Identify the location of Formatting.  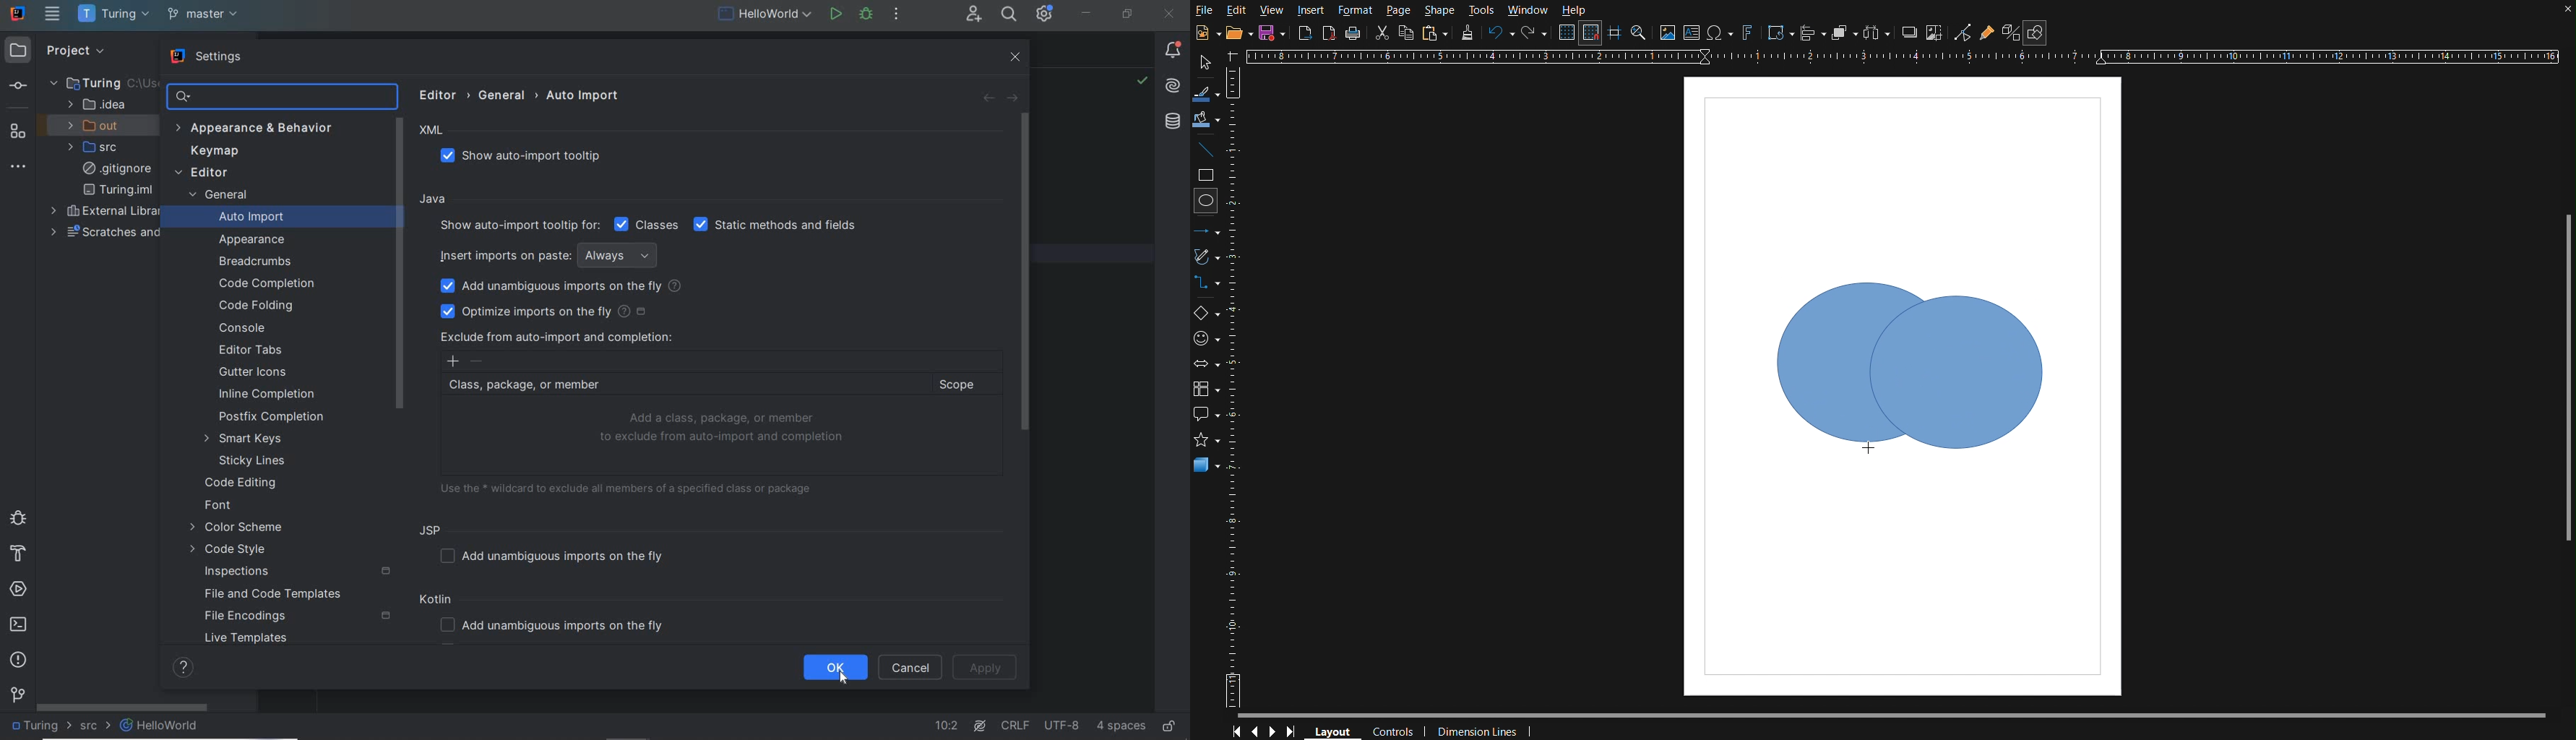
(1468, 35).